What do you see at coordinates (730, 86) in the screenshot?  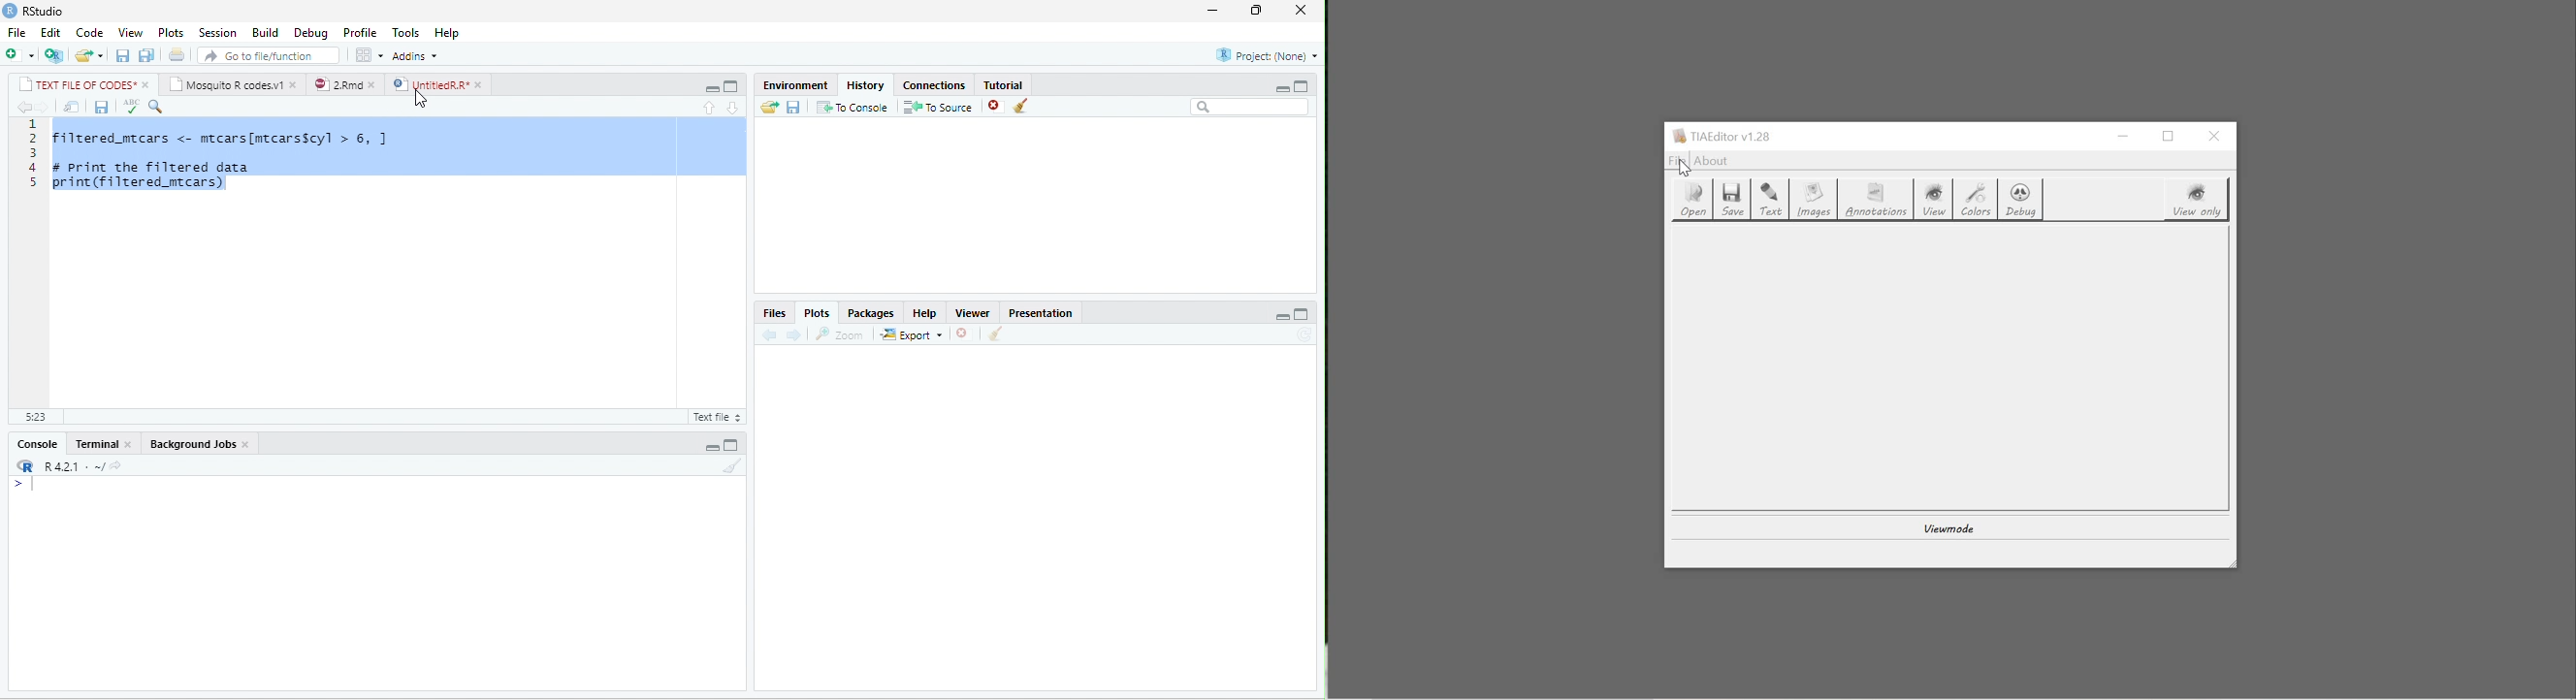 I see `maximize` at bounding box center [730, 86].